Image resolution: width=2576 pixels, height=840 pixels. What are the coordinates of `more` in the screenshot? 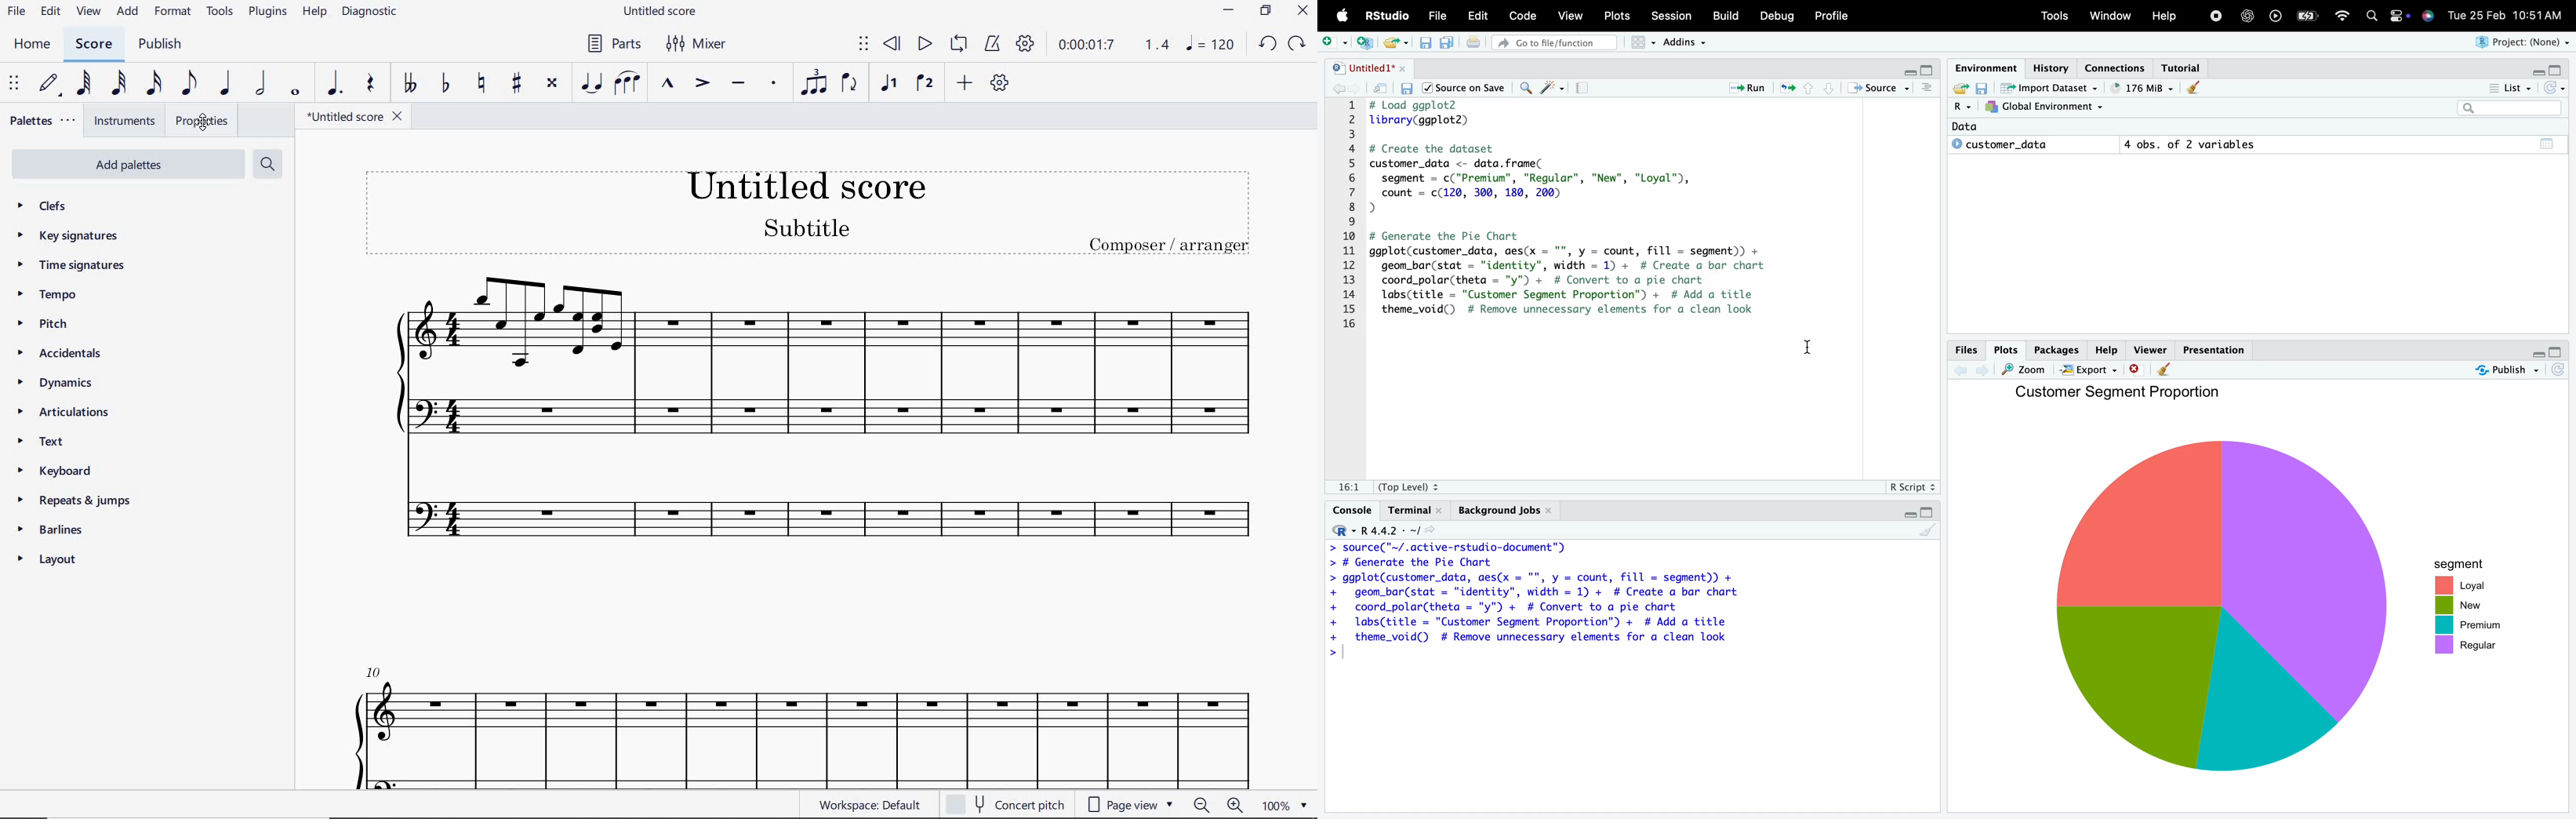 It's located at (1929, 91).